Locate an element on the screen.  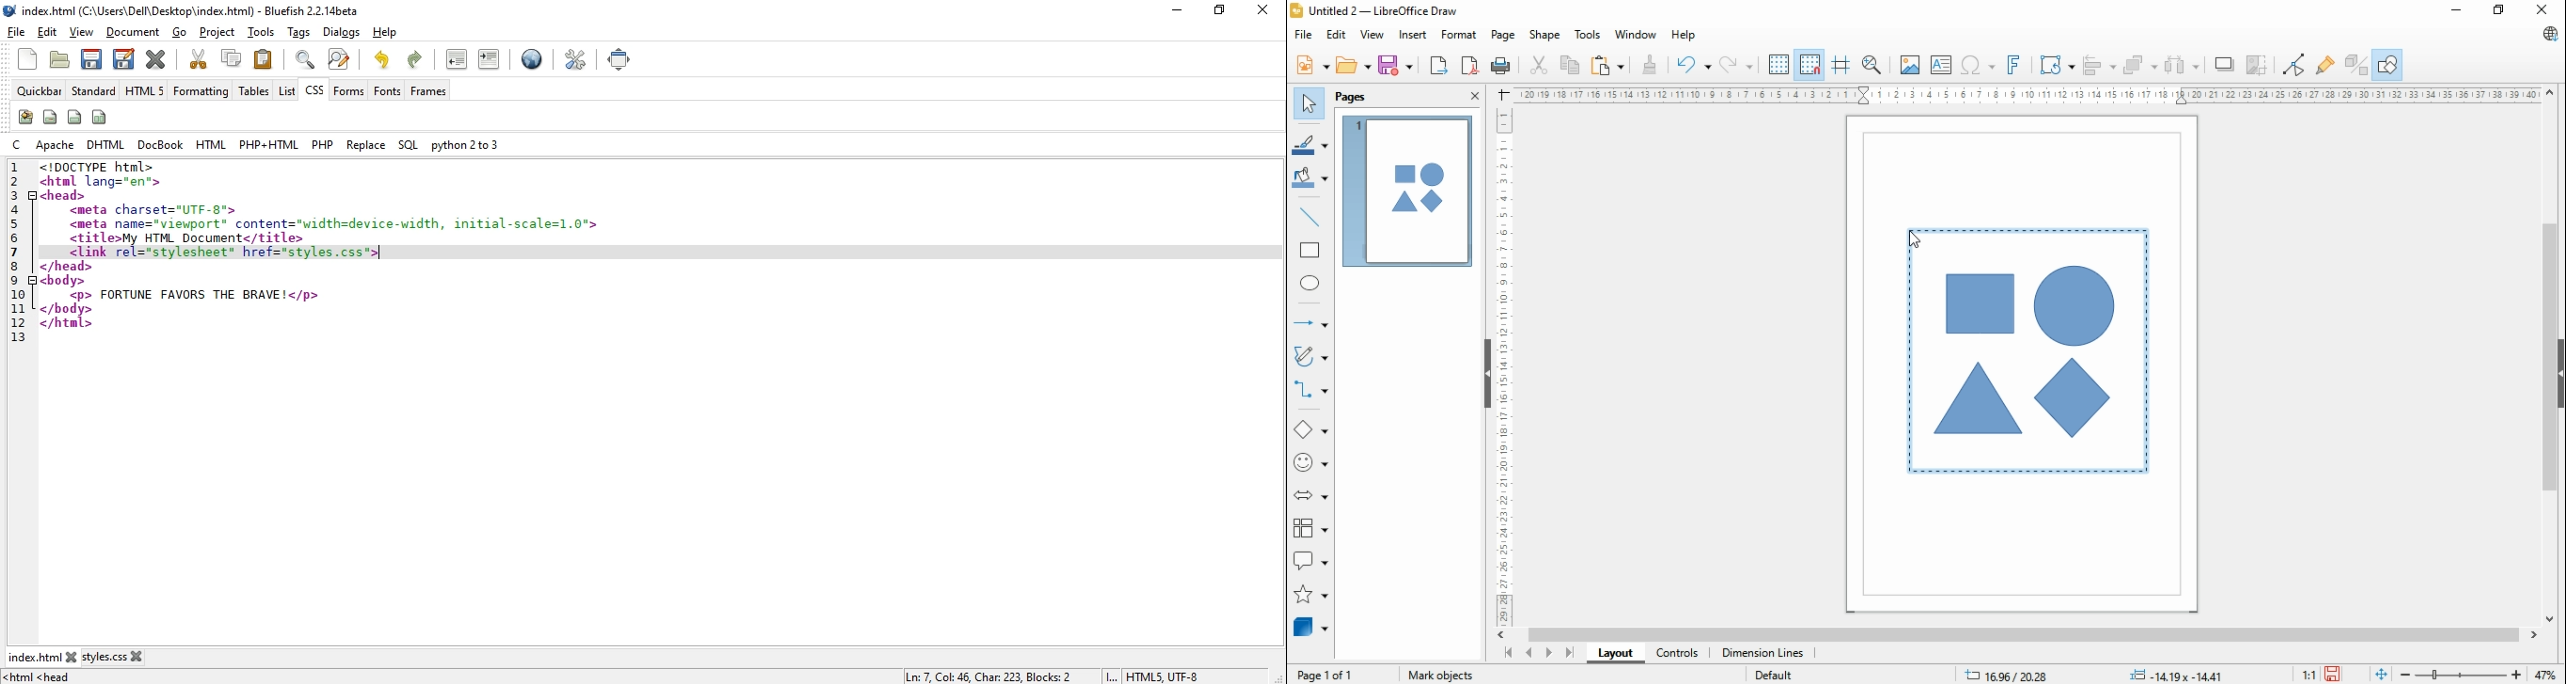
php-html is located at coordinates (269, 145).